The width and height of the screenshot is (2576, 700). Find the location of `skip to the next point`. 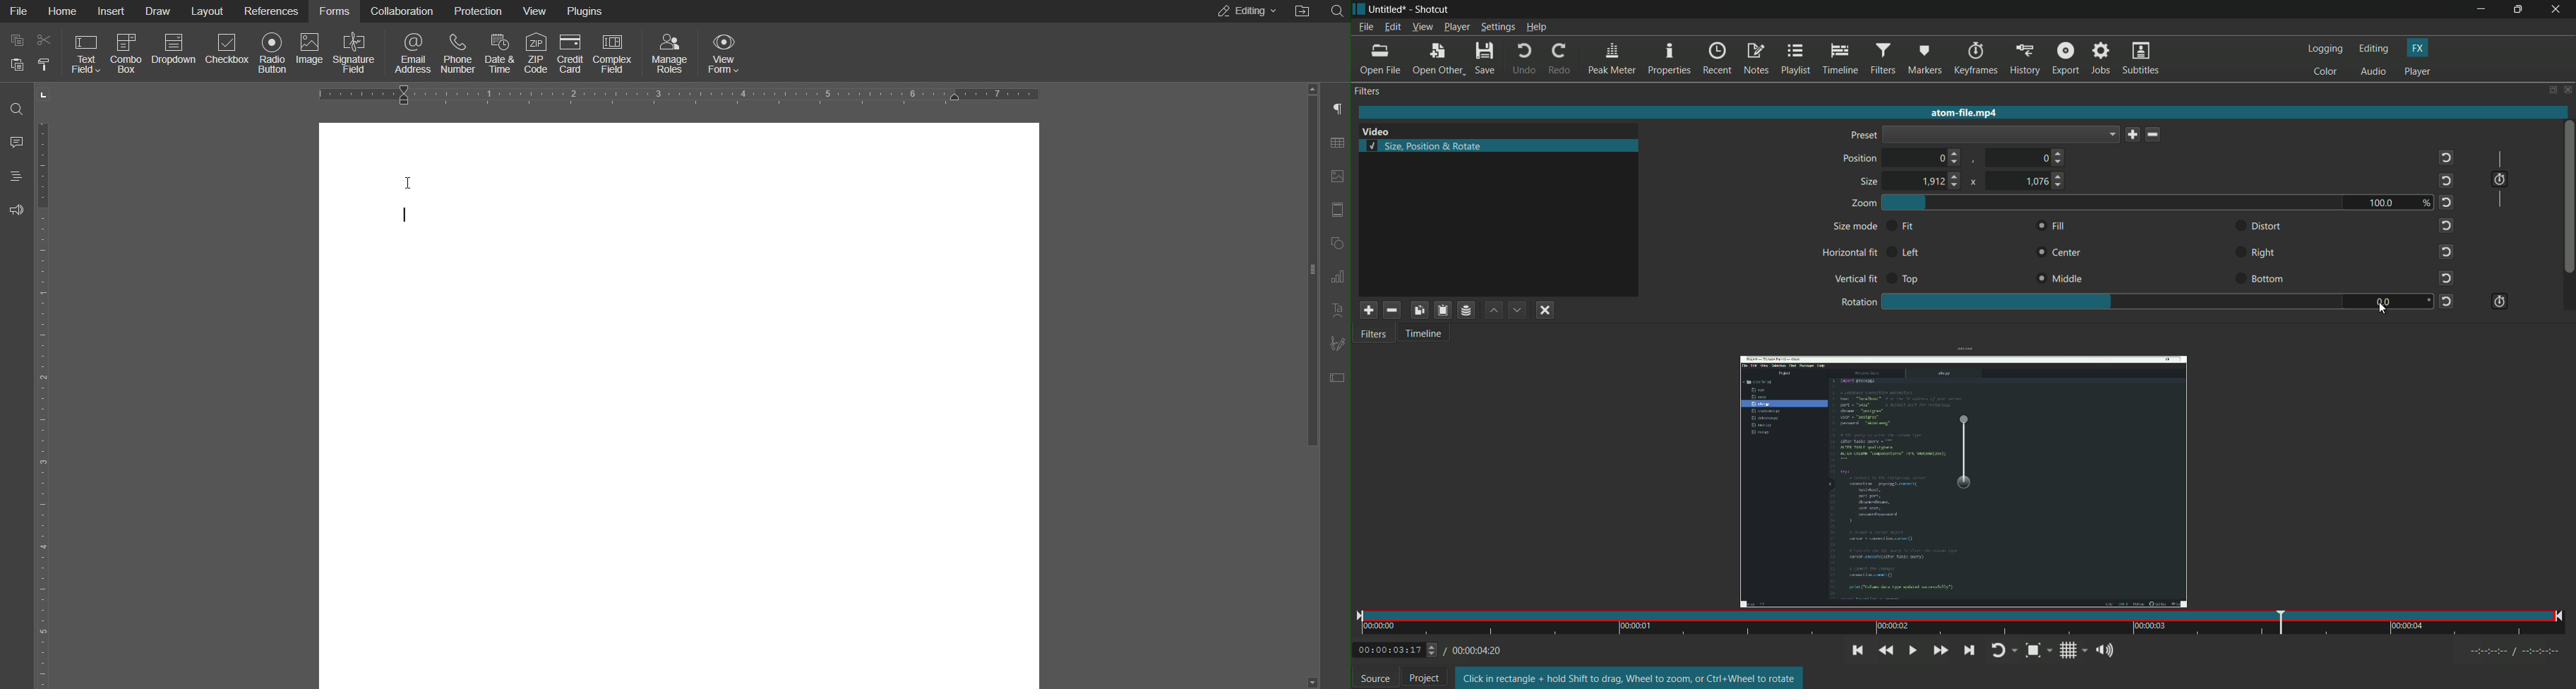

skip to the next point is located at coordinates (1969, 650).